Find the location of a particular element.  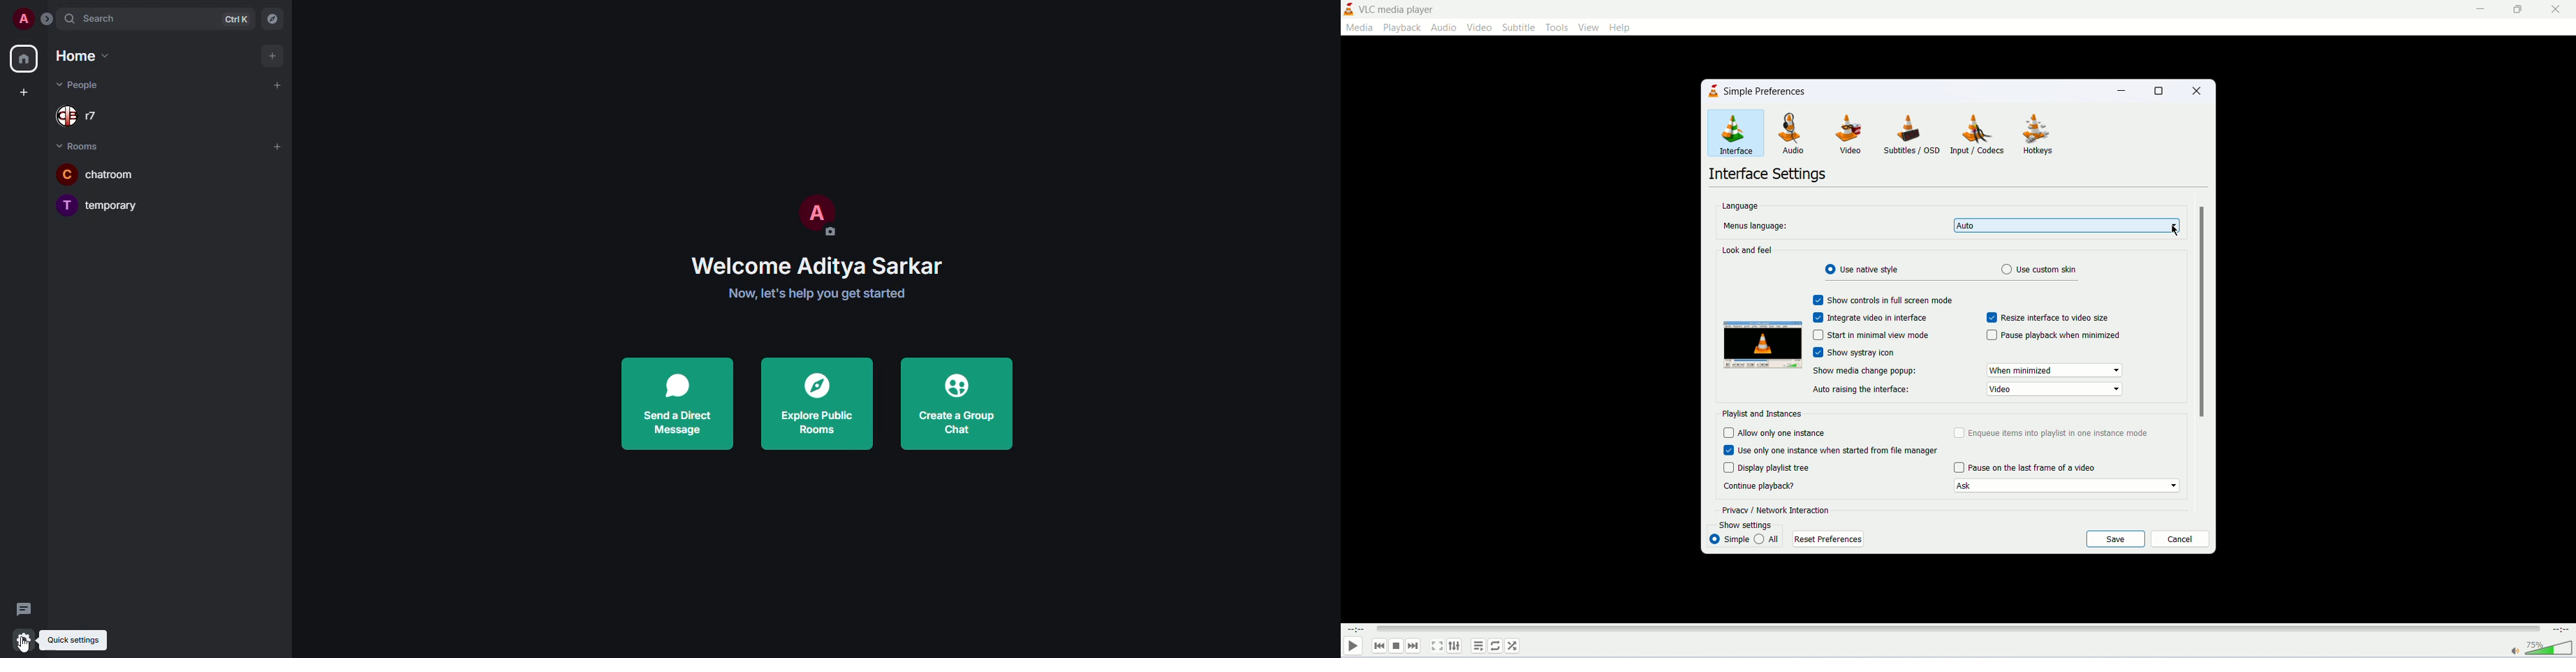

video is located at coordinates (1479, 28).